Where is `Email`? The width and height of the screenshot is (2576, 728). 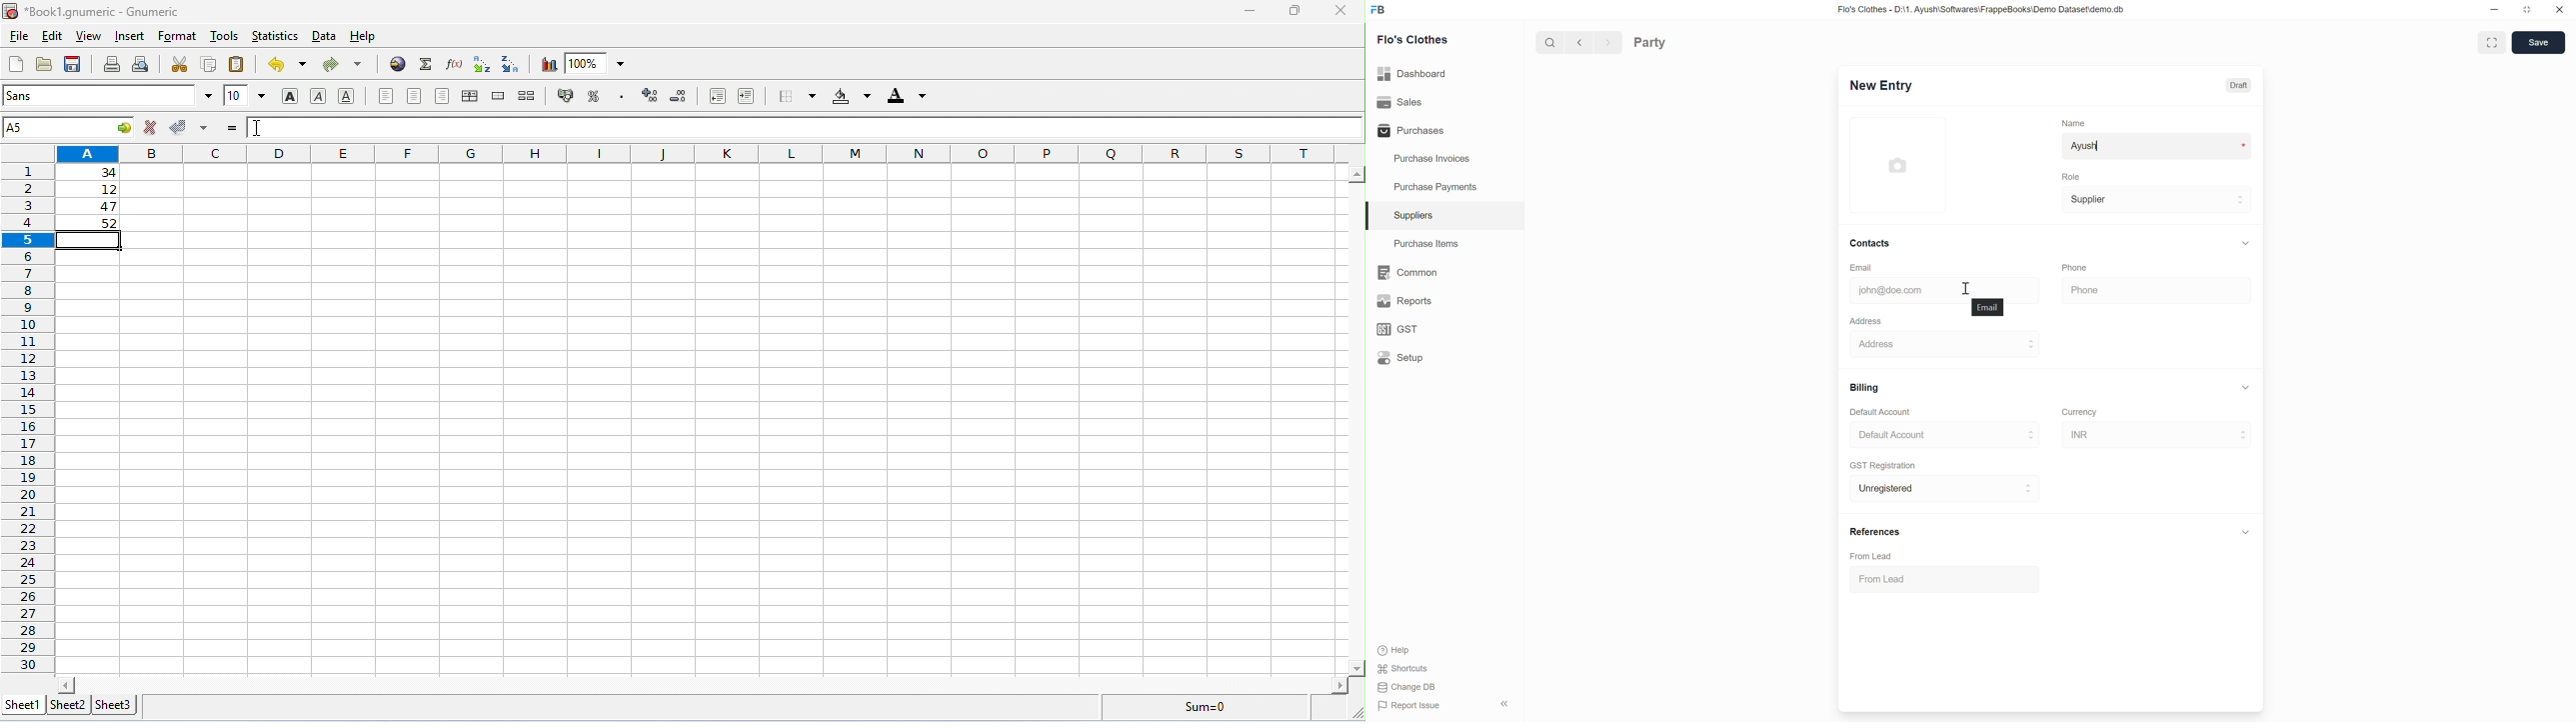 Email is located at coordinates (1861, 267).